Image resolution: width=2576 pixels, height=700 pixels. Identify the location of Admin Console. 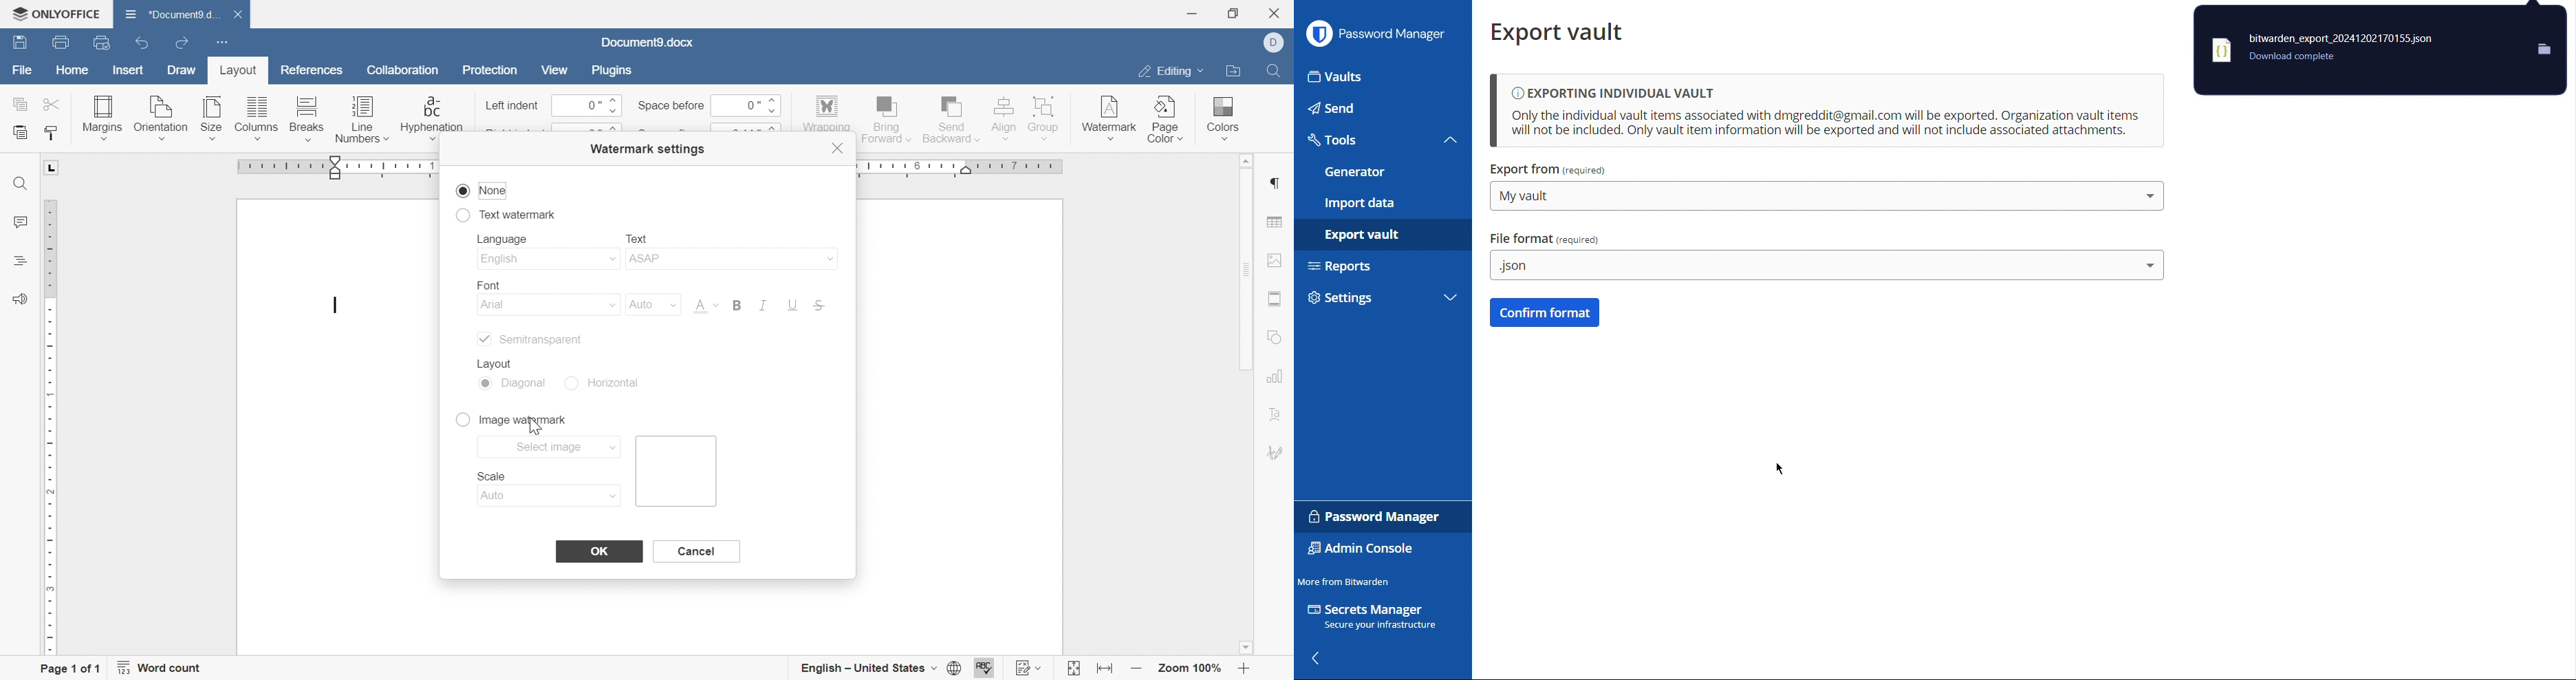
(1366, 549).